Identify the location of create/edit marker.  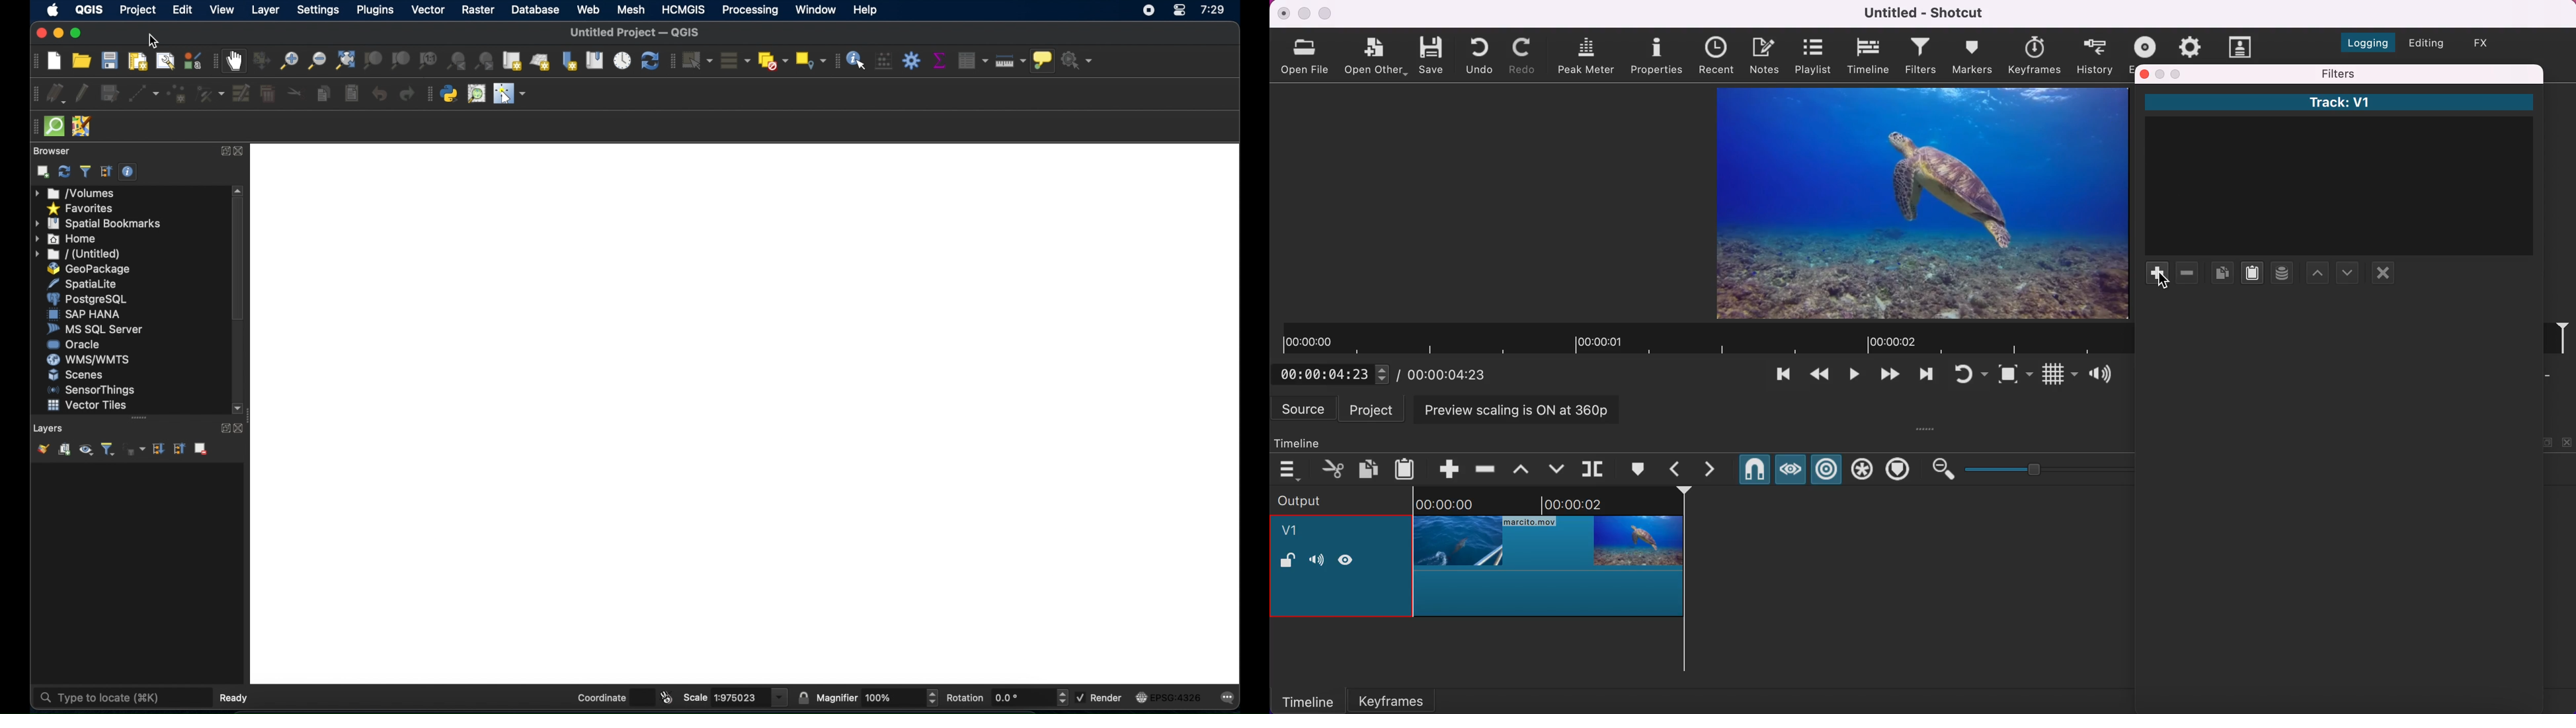
(1641, 469).